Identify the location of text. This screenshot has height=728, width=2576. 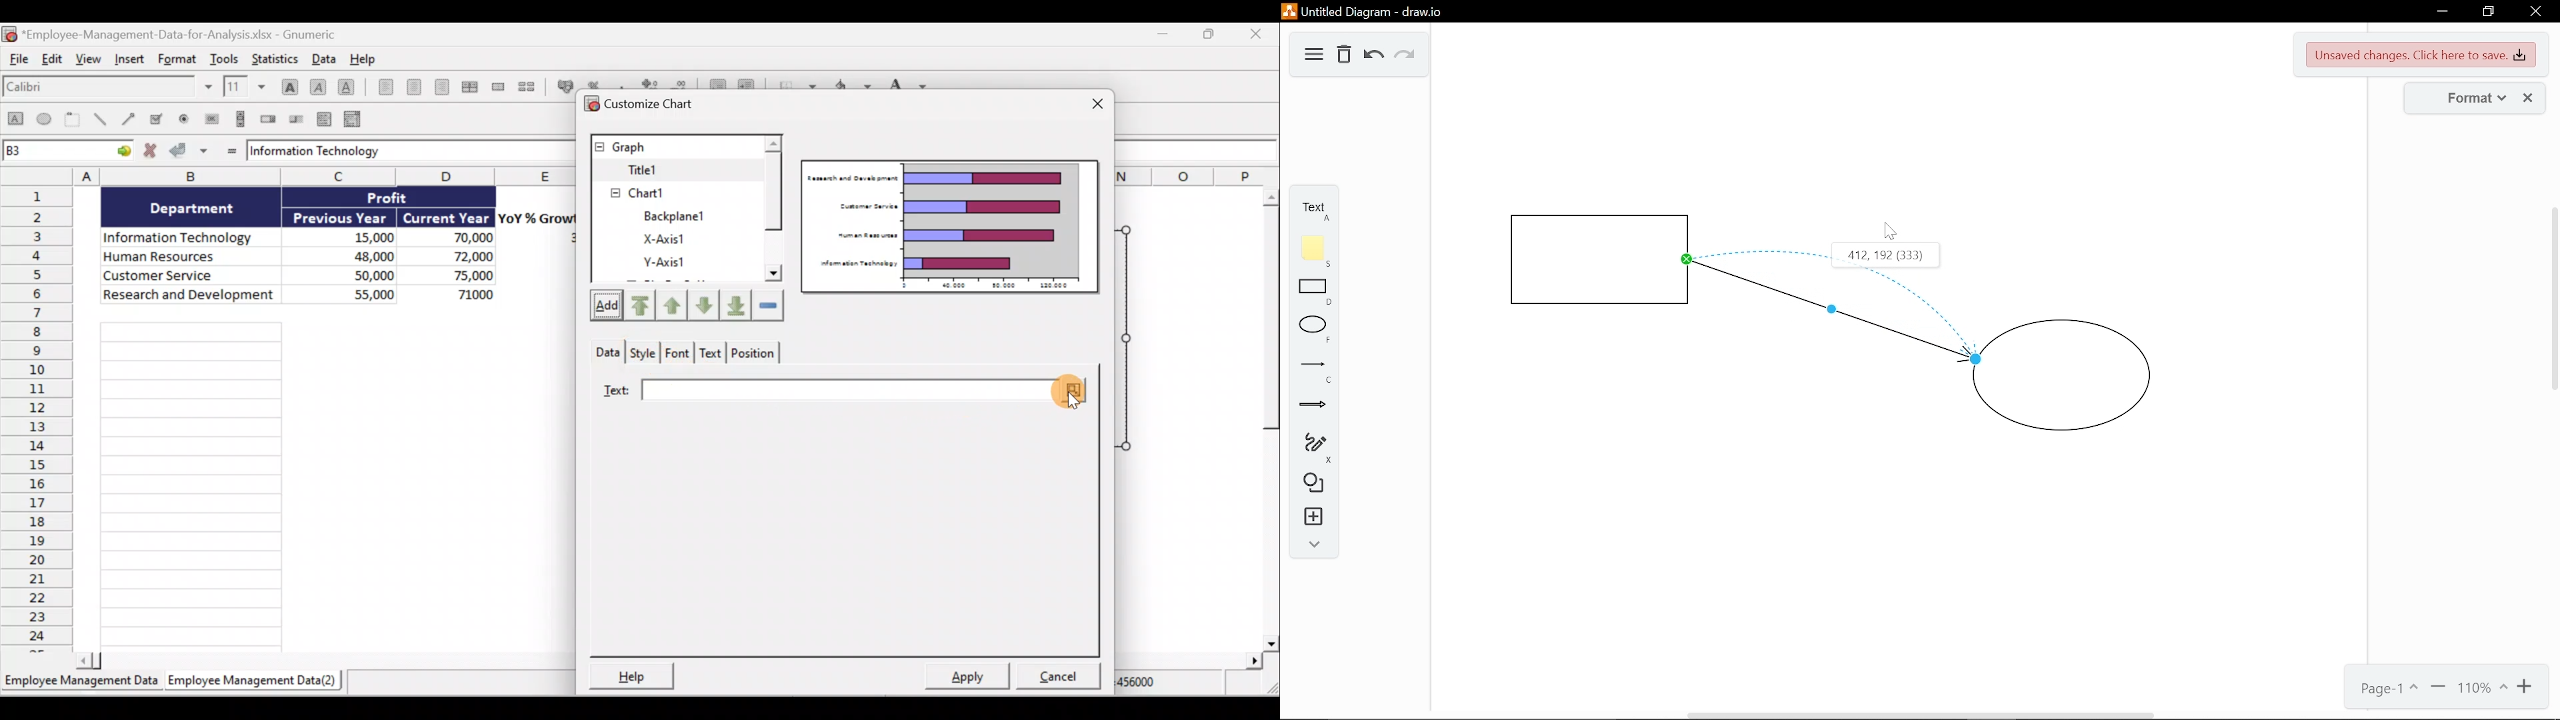
(615, 391).